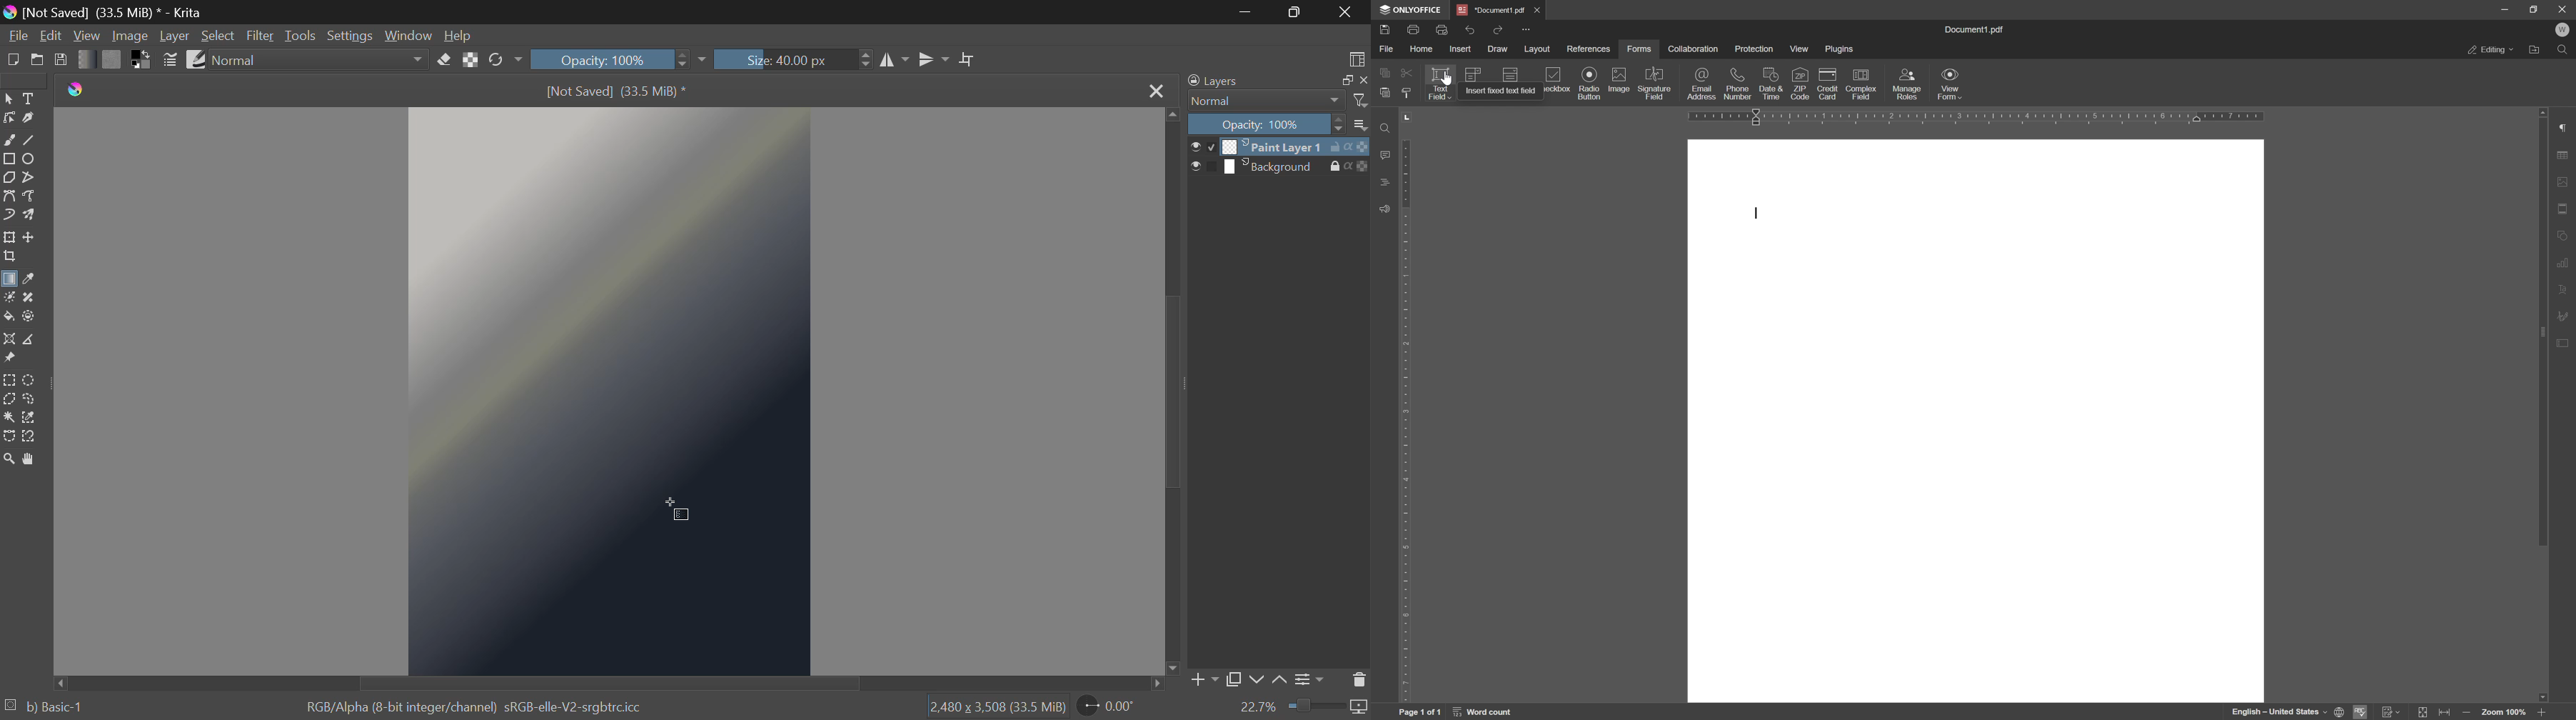 The image size is (2576, 728). Describe the element at coordinates (1491, 9) in the screenshot. I see `*Document1.pdf` at that location.